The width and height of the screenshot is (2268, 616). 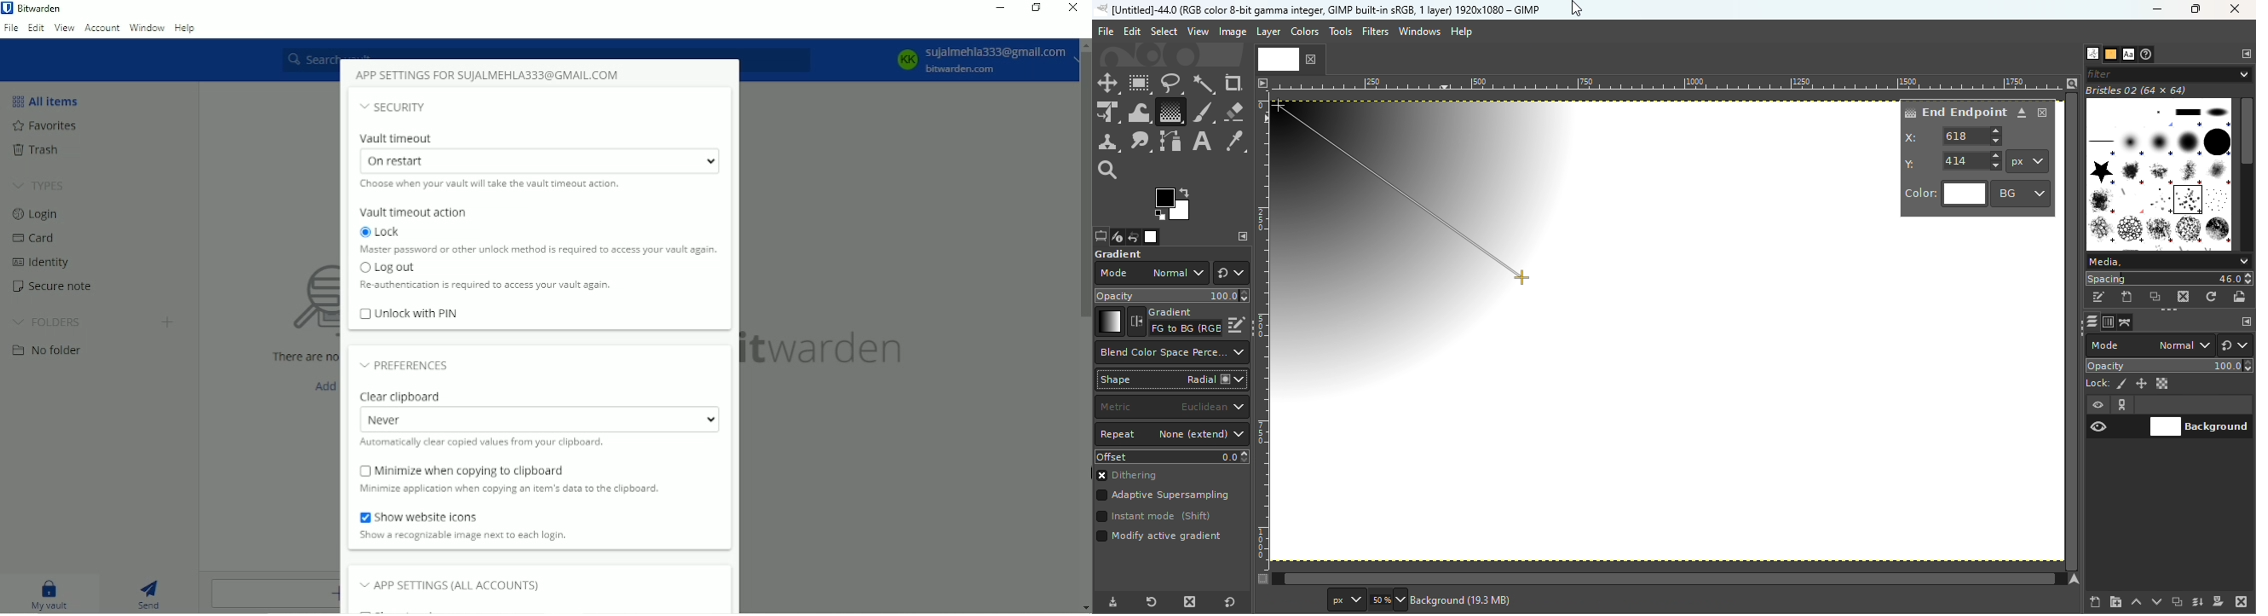 What do you see at coordinates (2157, 297) in the screenshot?
I see `Duplicate this brush` at bounding box center [2157, 297].